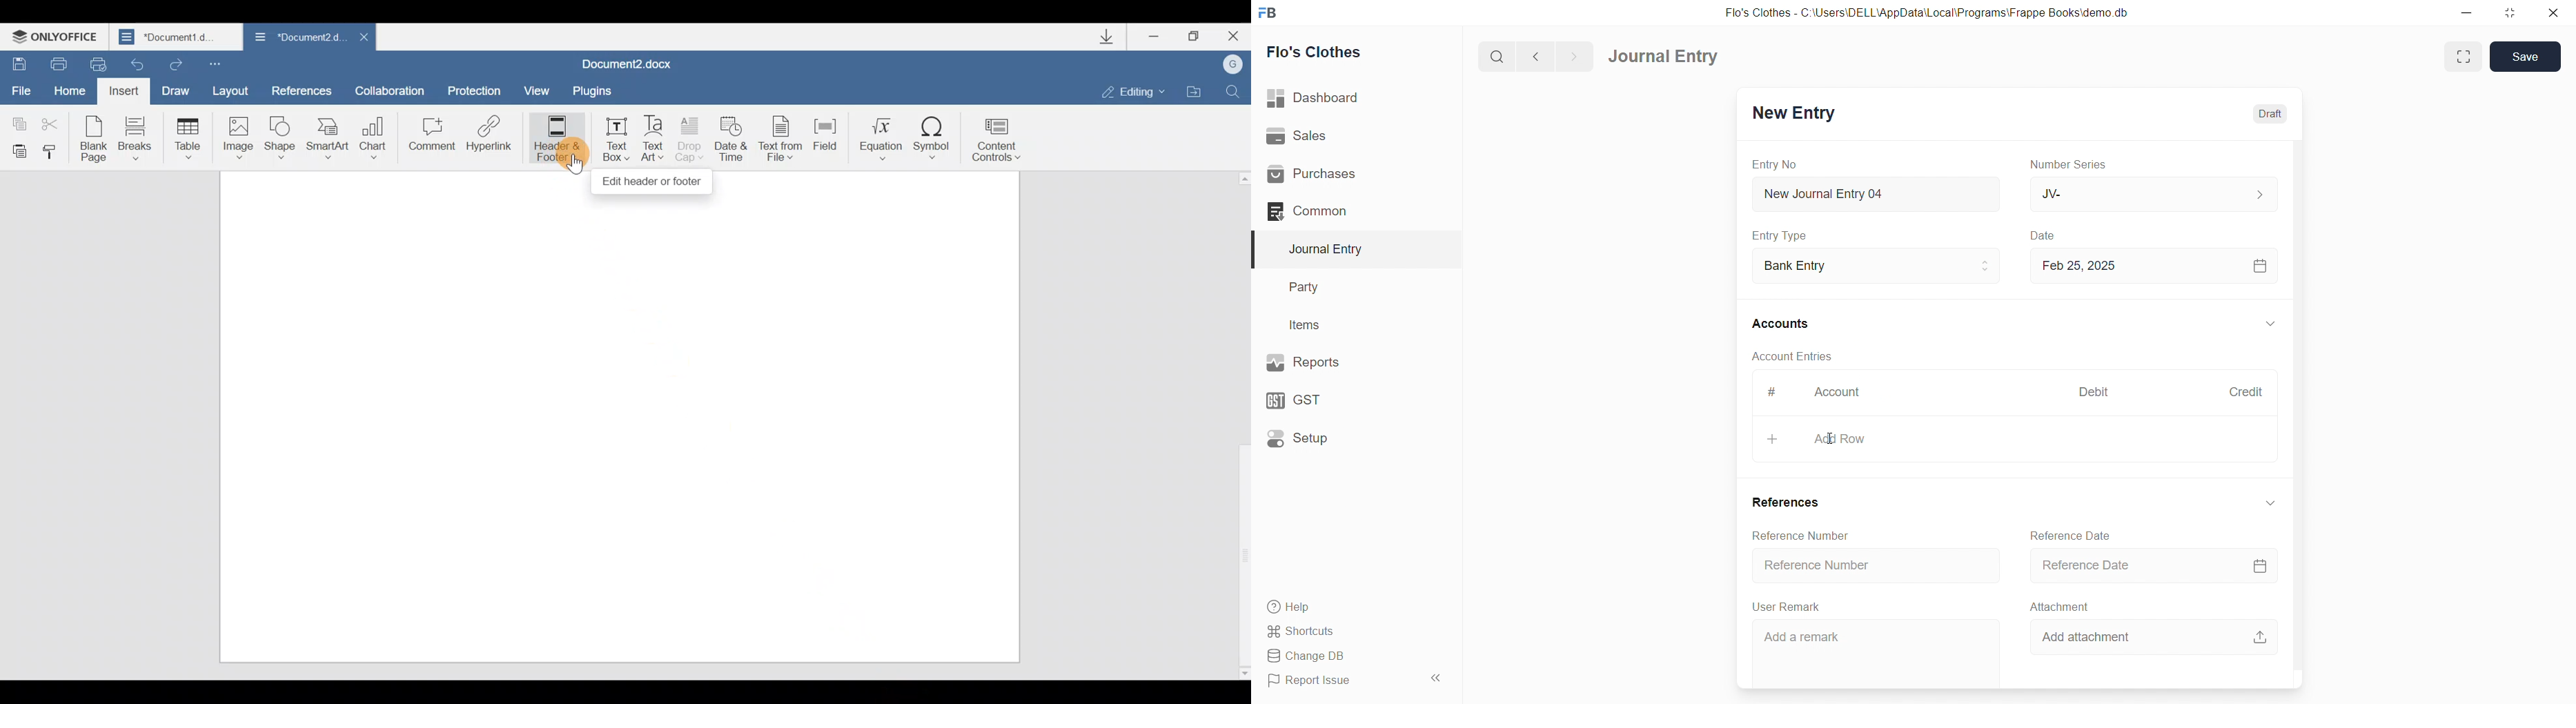 The image size is (2576, 728). What do you see at coordinates (235, 91) in the screenshot?
I see `Layout` at bounding box center [235, 91].